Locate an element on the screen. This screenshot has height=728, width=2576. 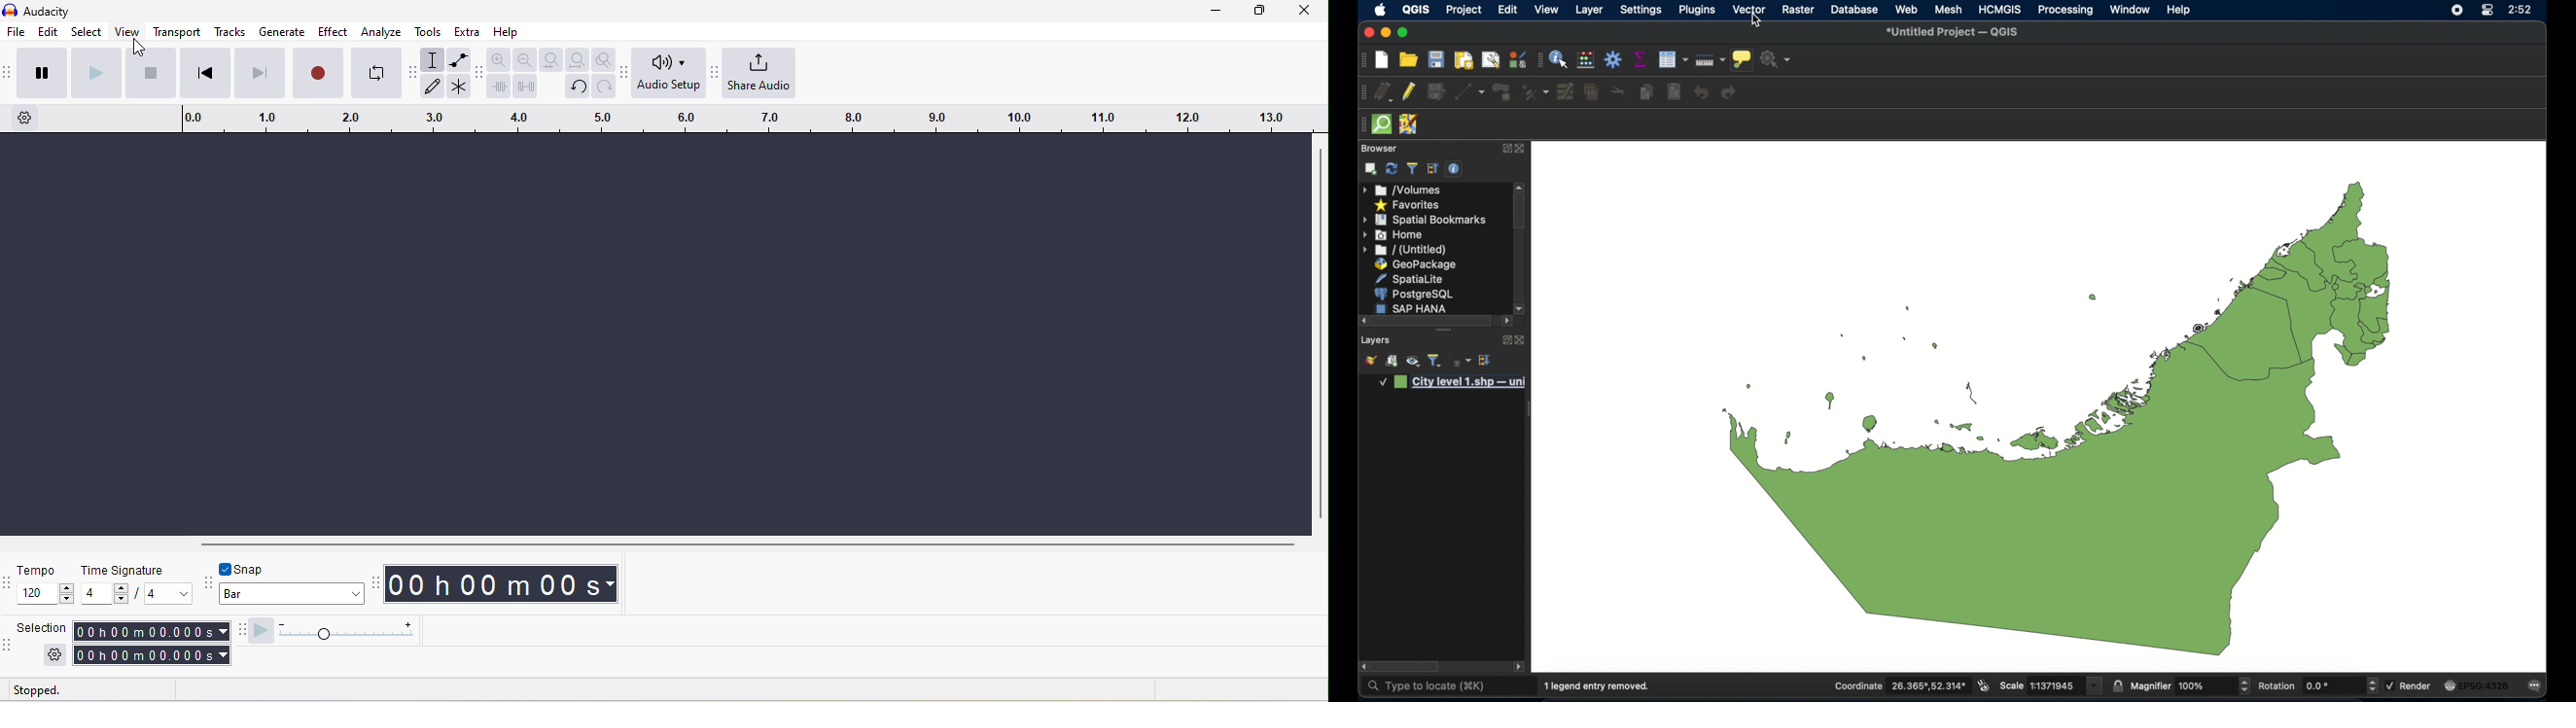
boundary map of UAE is located at coordinates (2055, 414).